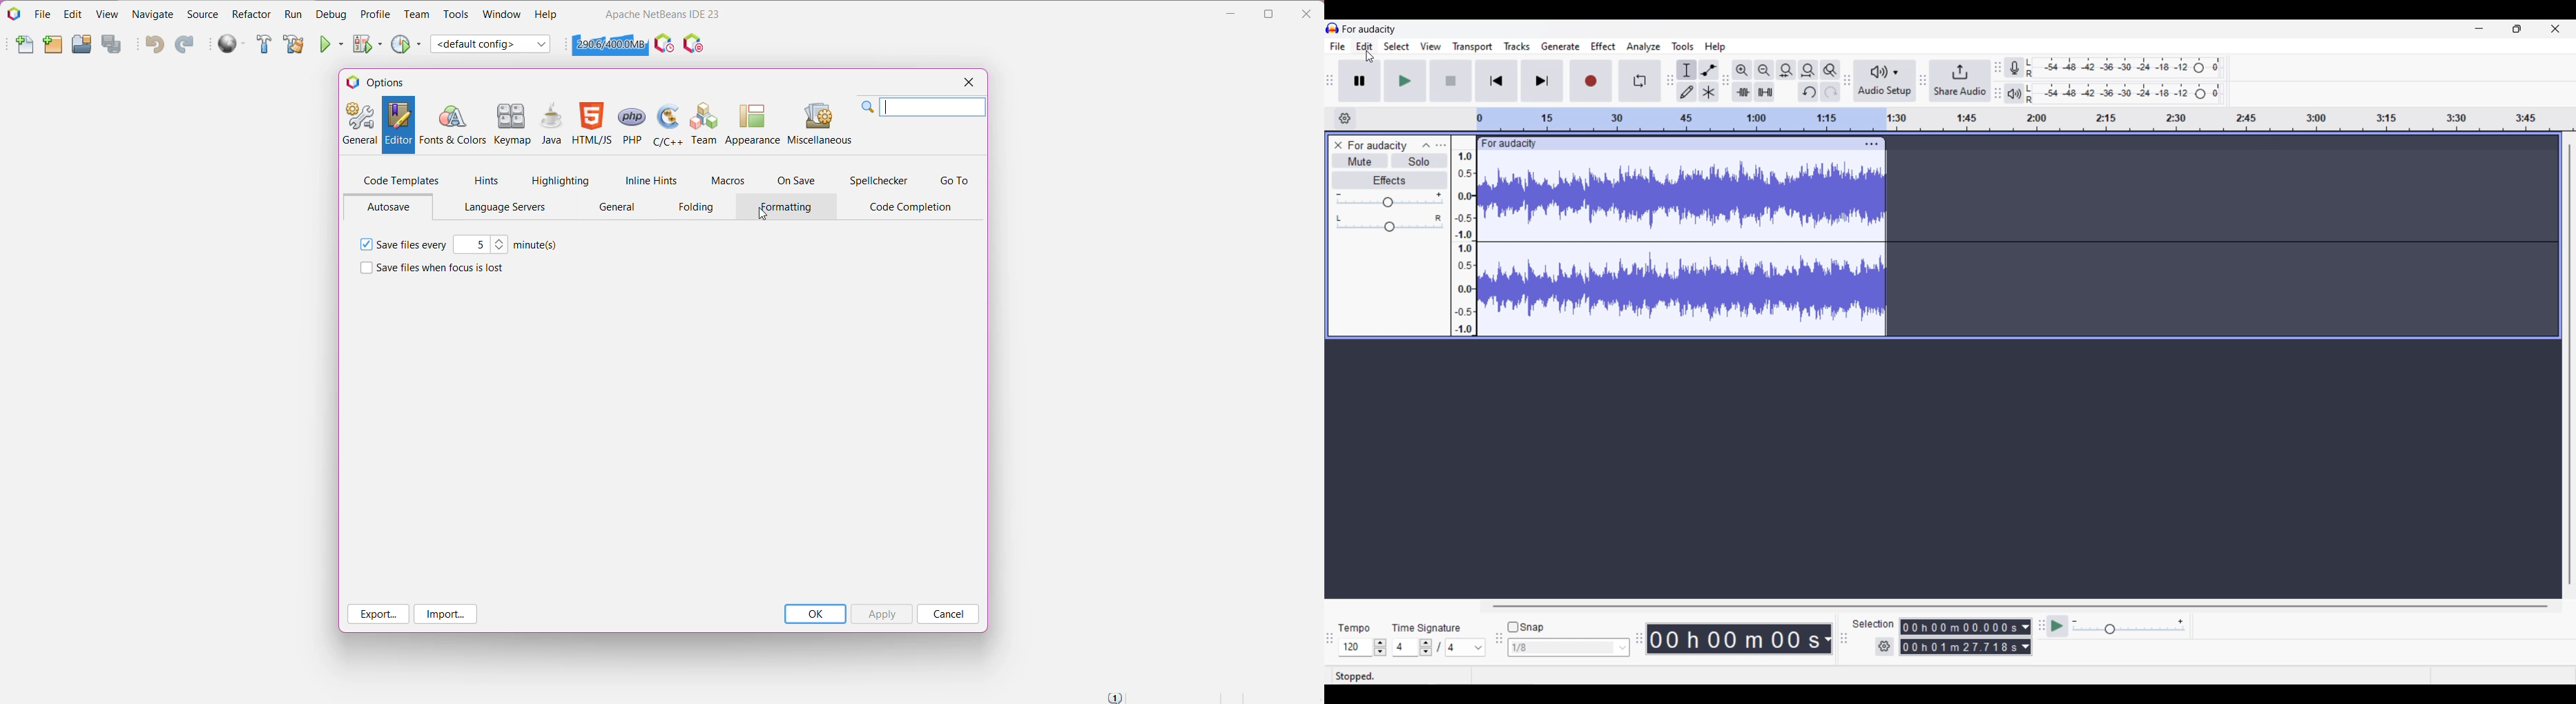 This screenshot has height=728, width=2576. What do you see at coordinates (1809, 92) in the screenshot?
I see `Undo` at bounding box center [1809, 92].